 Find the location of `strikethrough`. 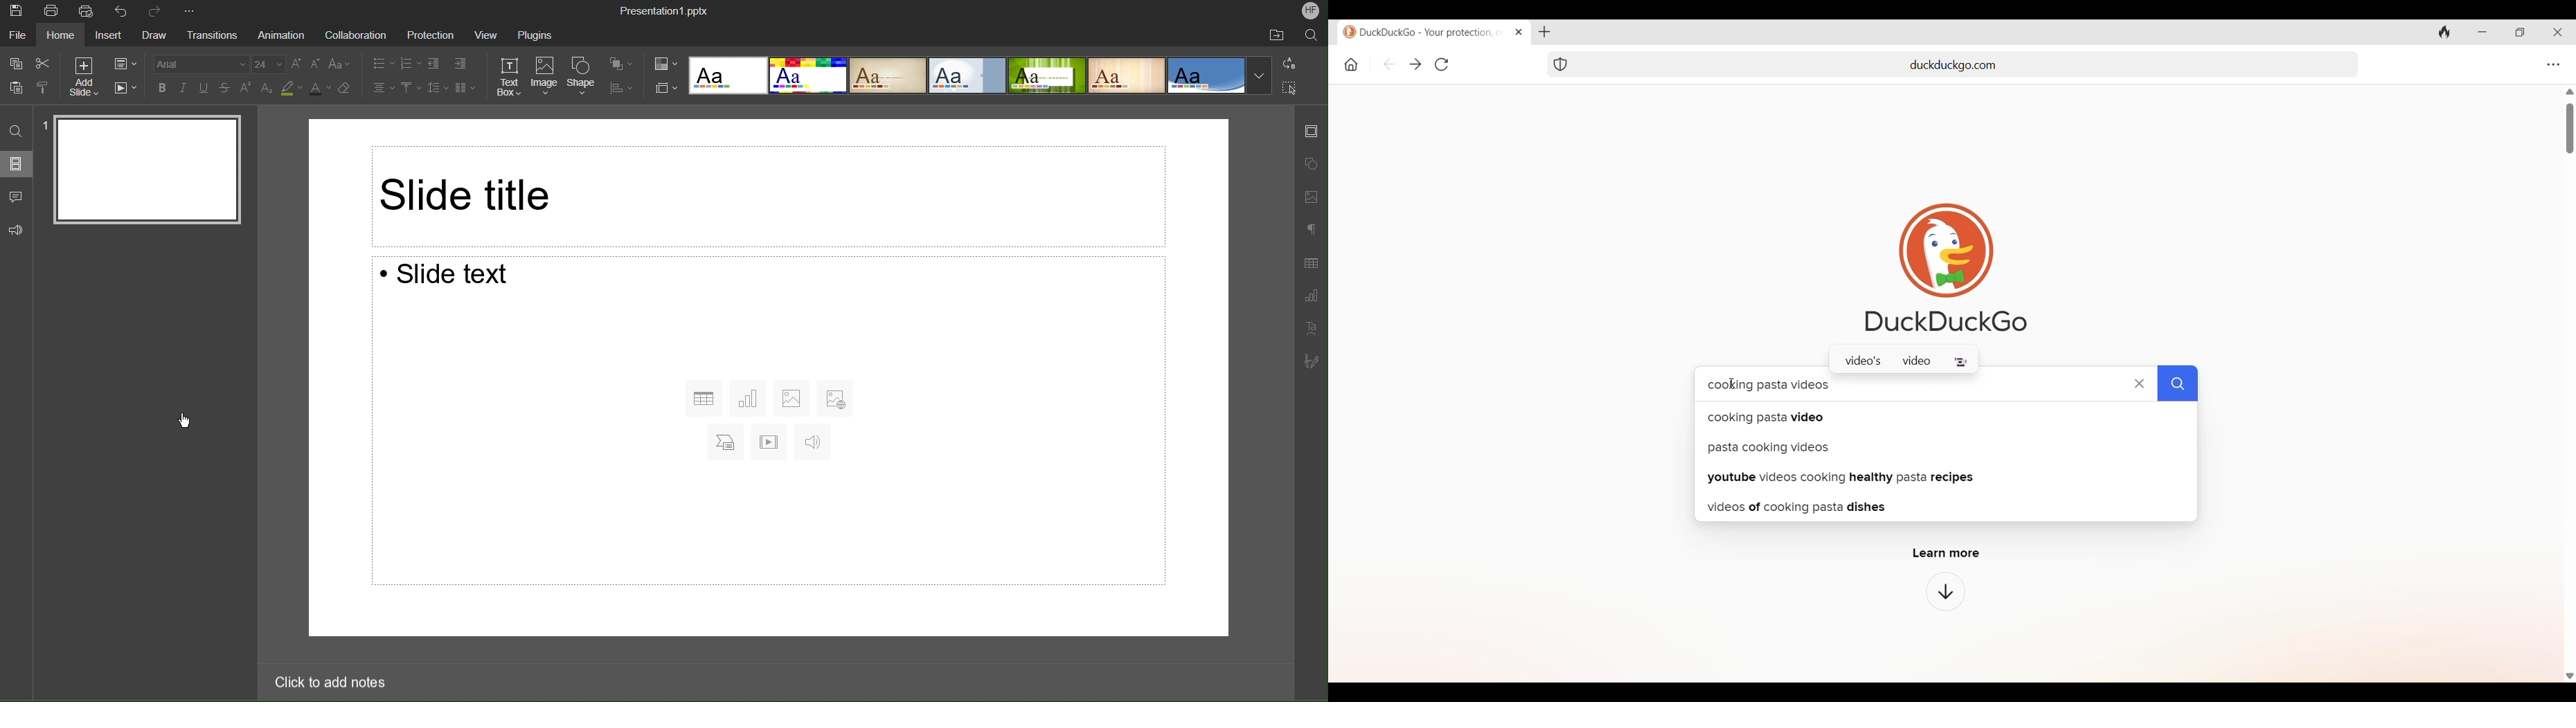

strikethrough is located at coordinates (226, 89).